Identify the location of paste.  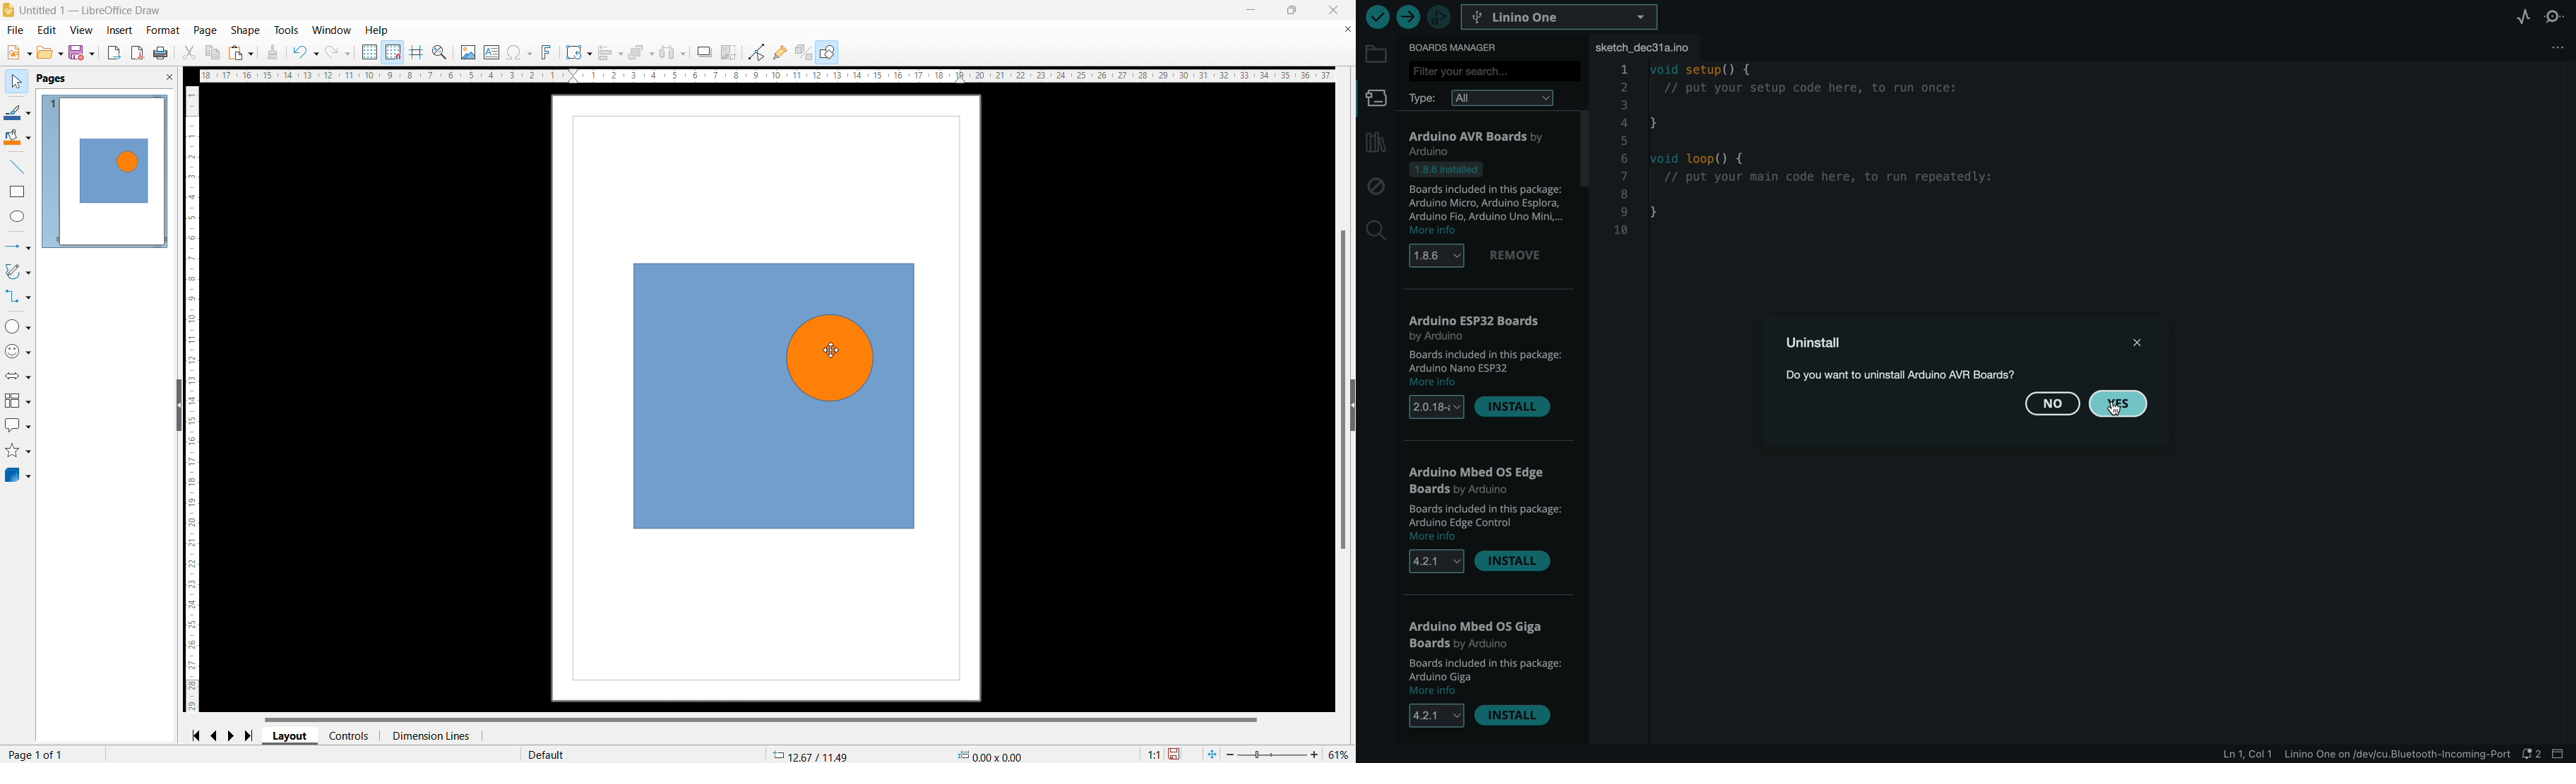
(242, 52).